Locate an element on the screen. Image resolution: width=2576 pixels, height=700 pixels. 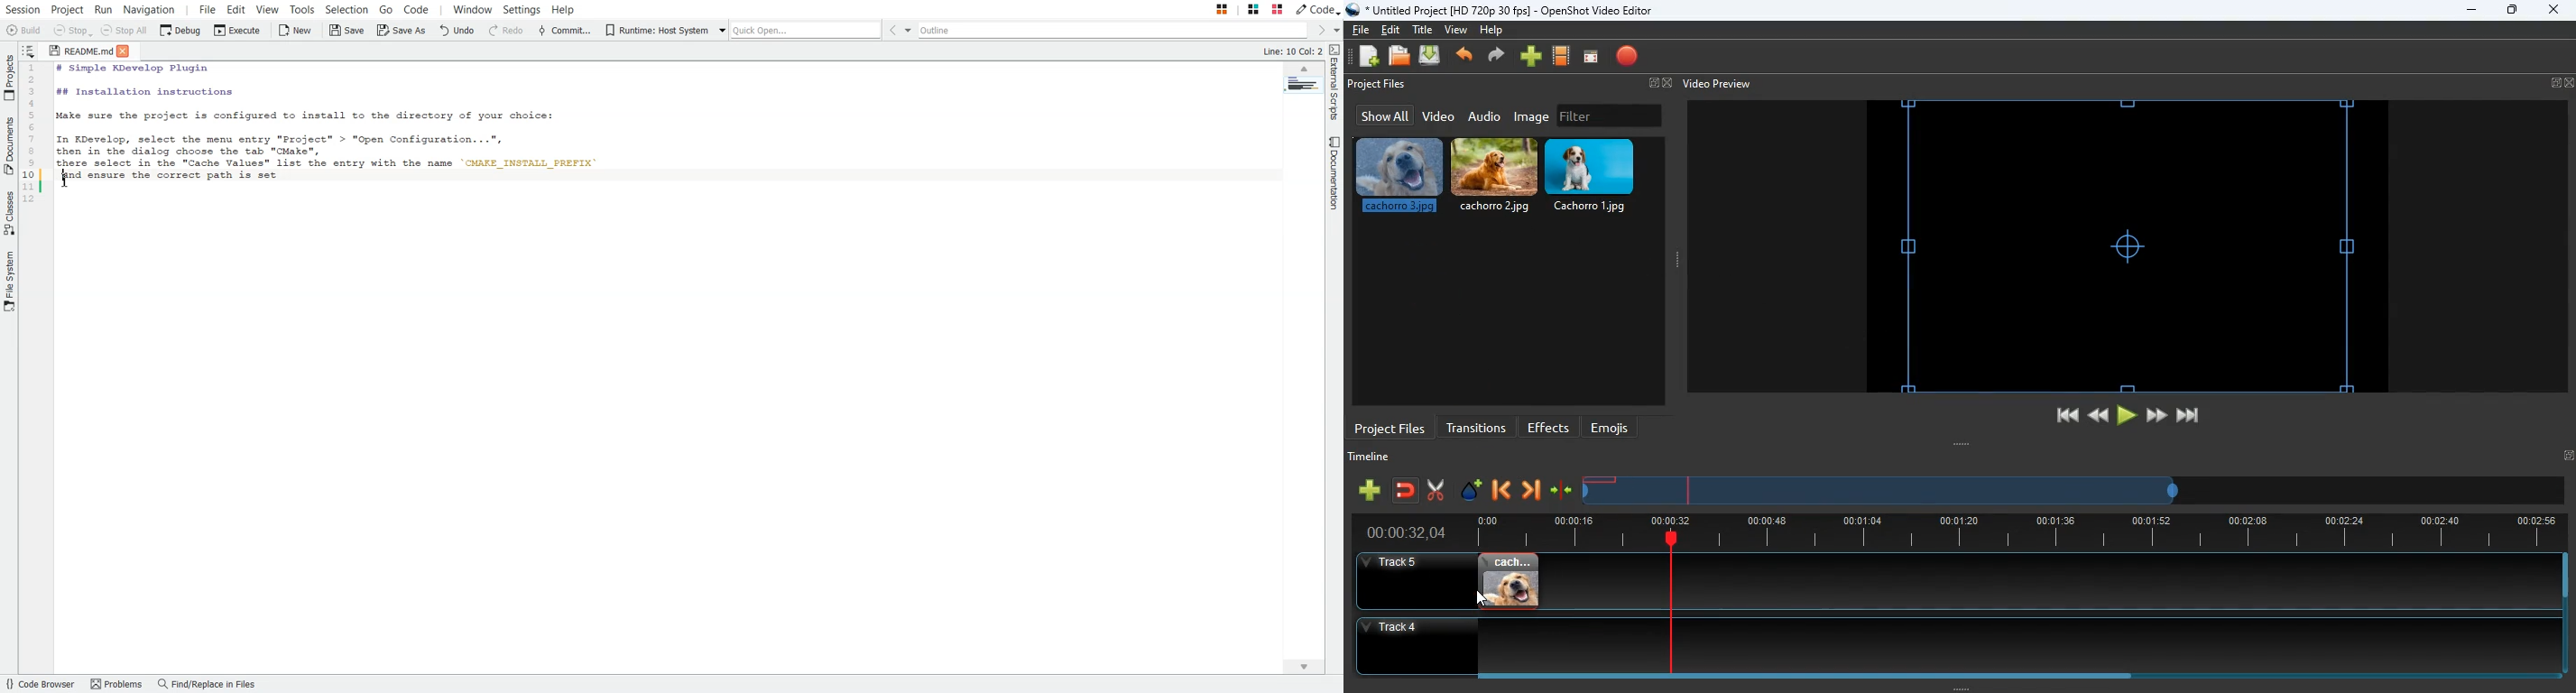
Tools is located at coordinates (303, 8).